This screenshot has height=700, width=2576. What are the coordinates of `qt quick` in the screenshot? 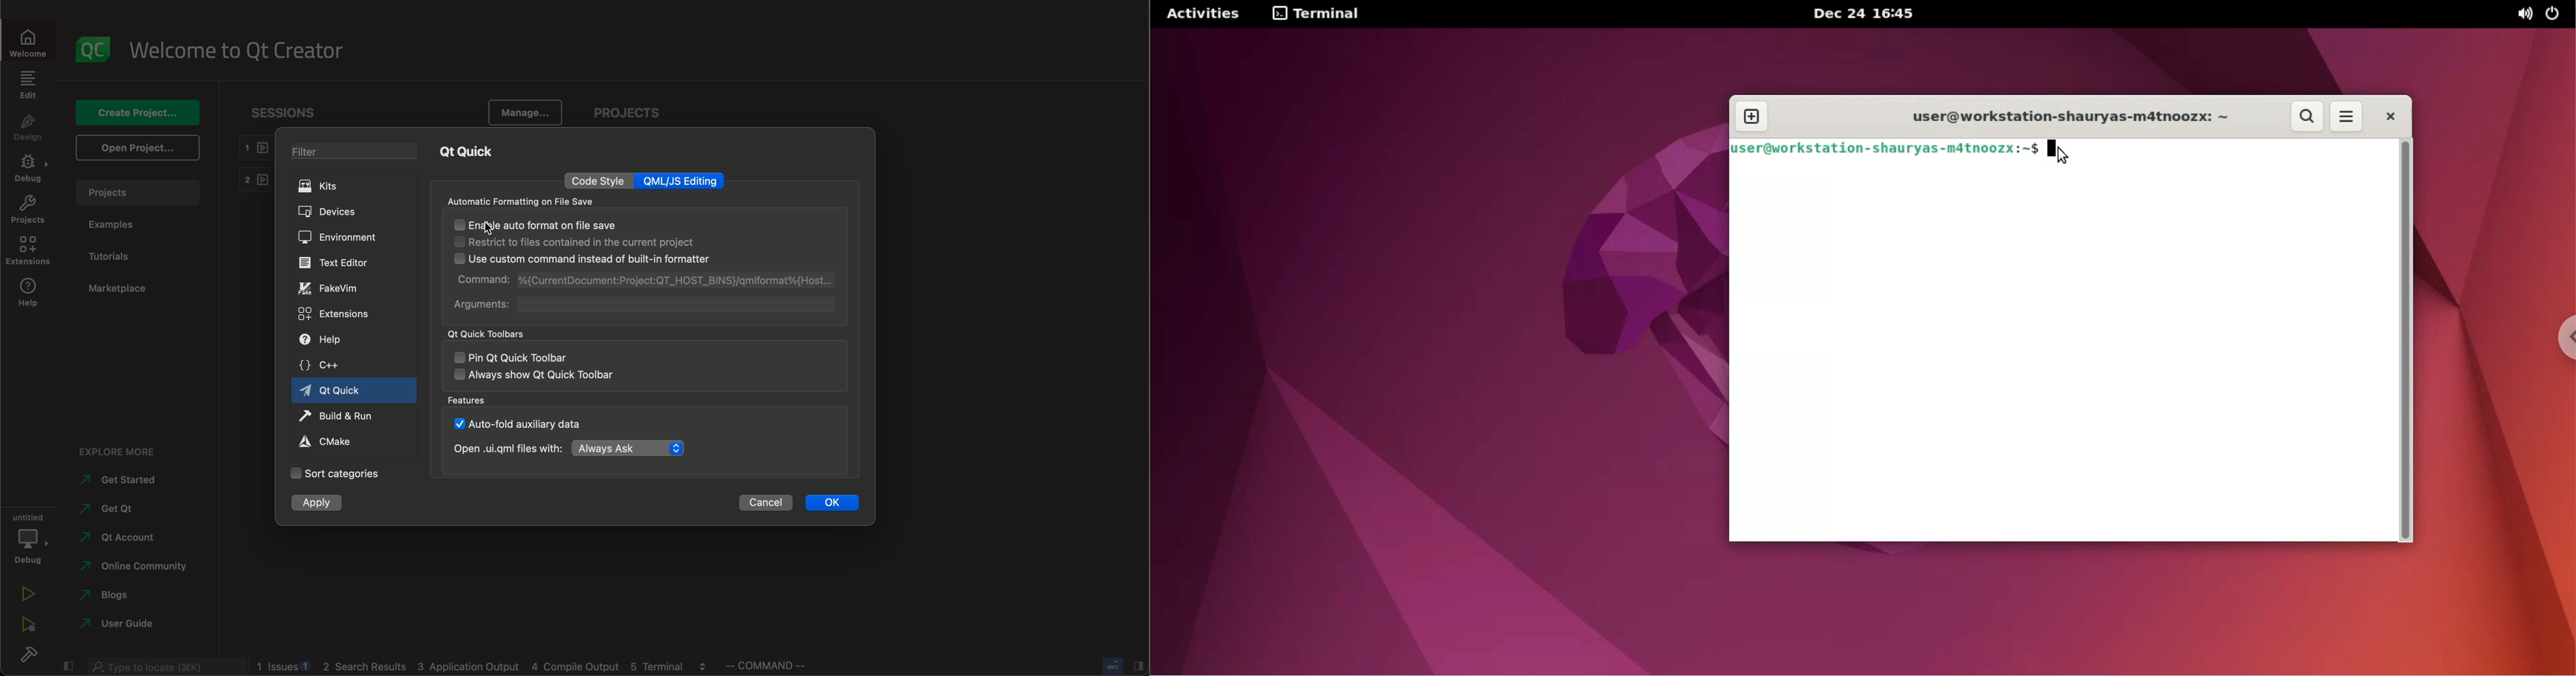 It's located at (342, 391).